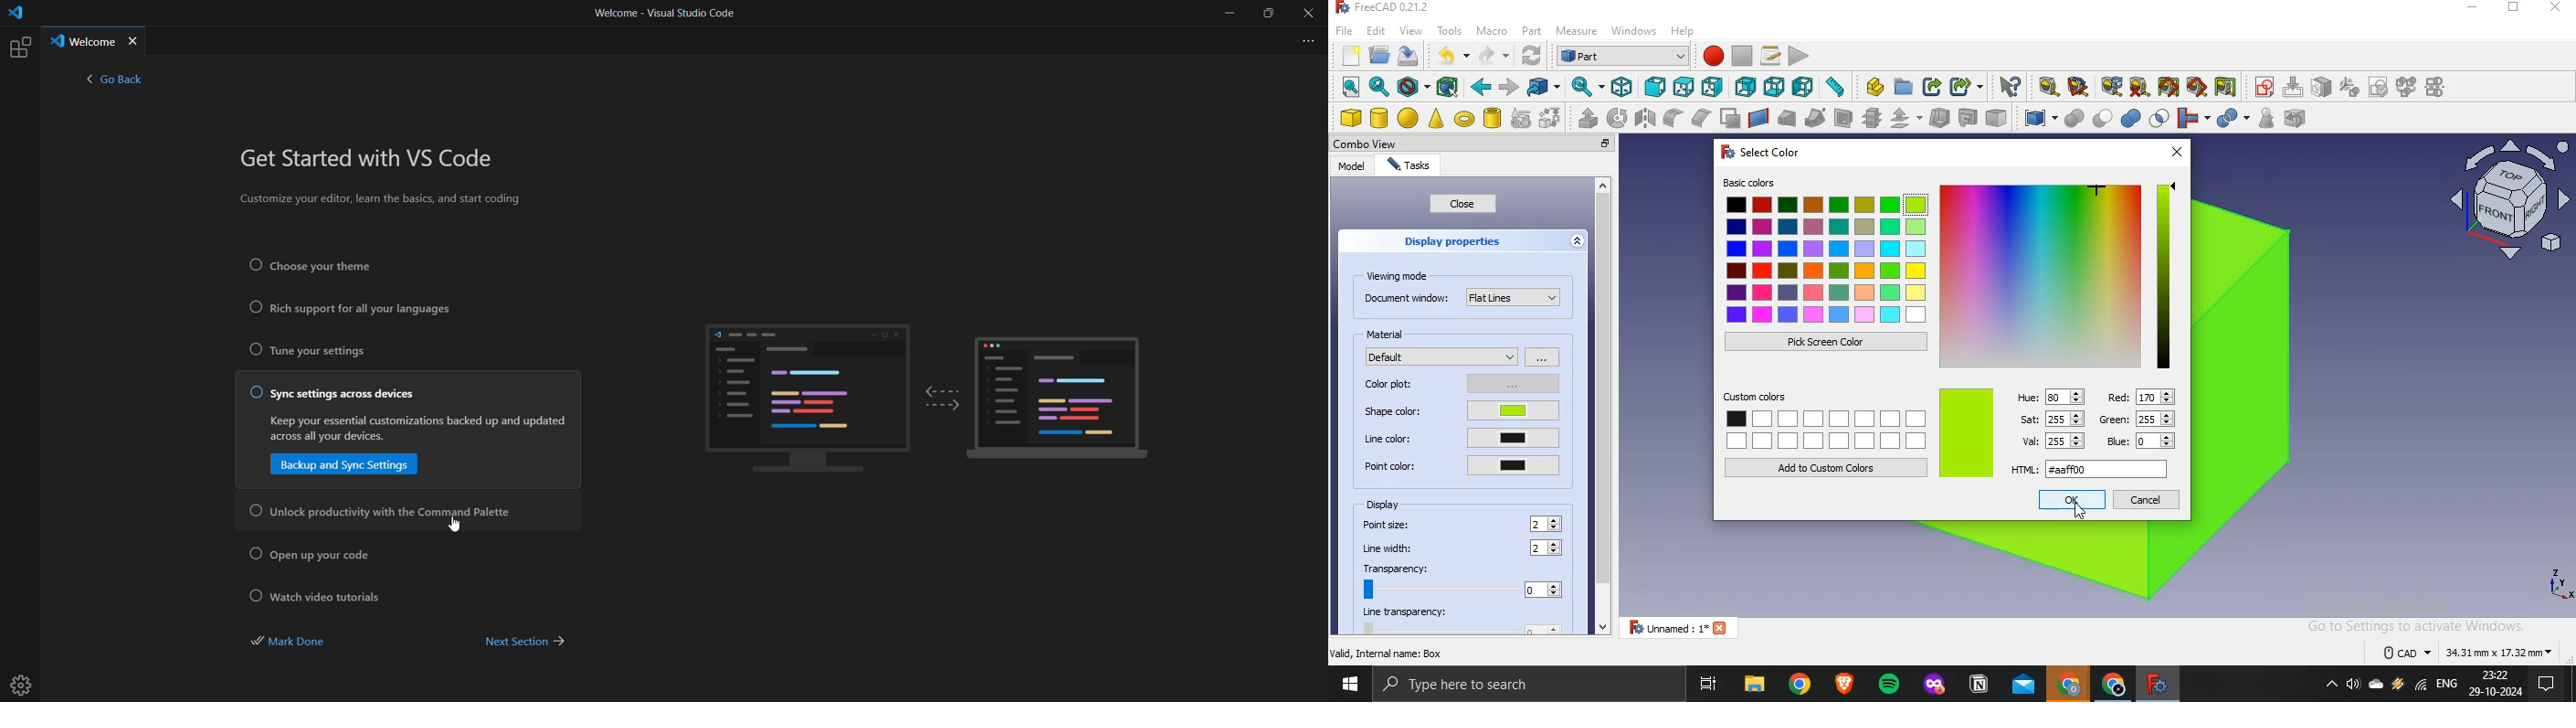 This screenshot has height=728, width=2576. Describe the element at coordinates (2010, 87) in the screenshot. I see `what's this` at that location.